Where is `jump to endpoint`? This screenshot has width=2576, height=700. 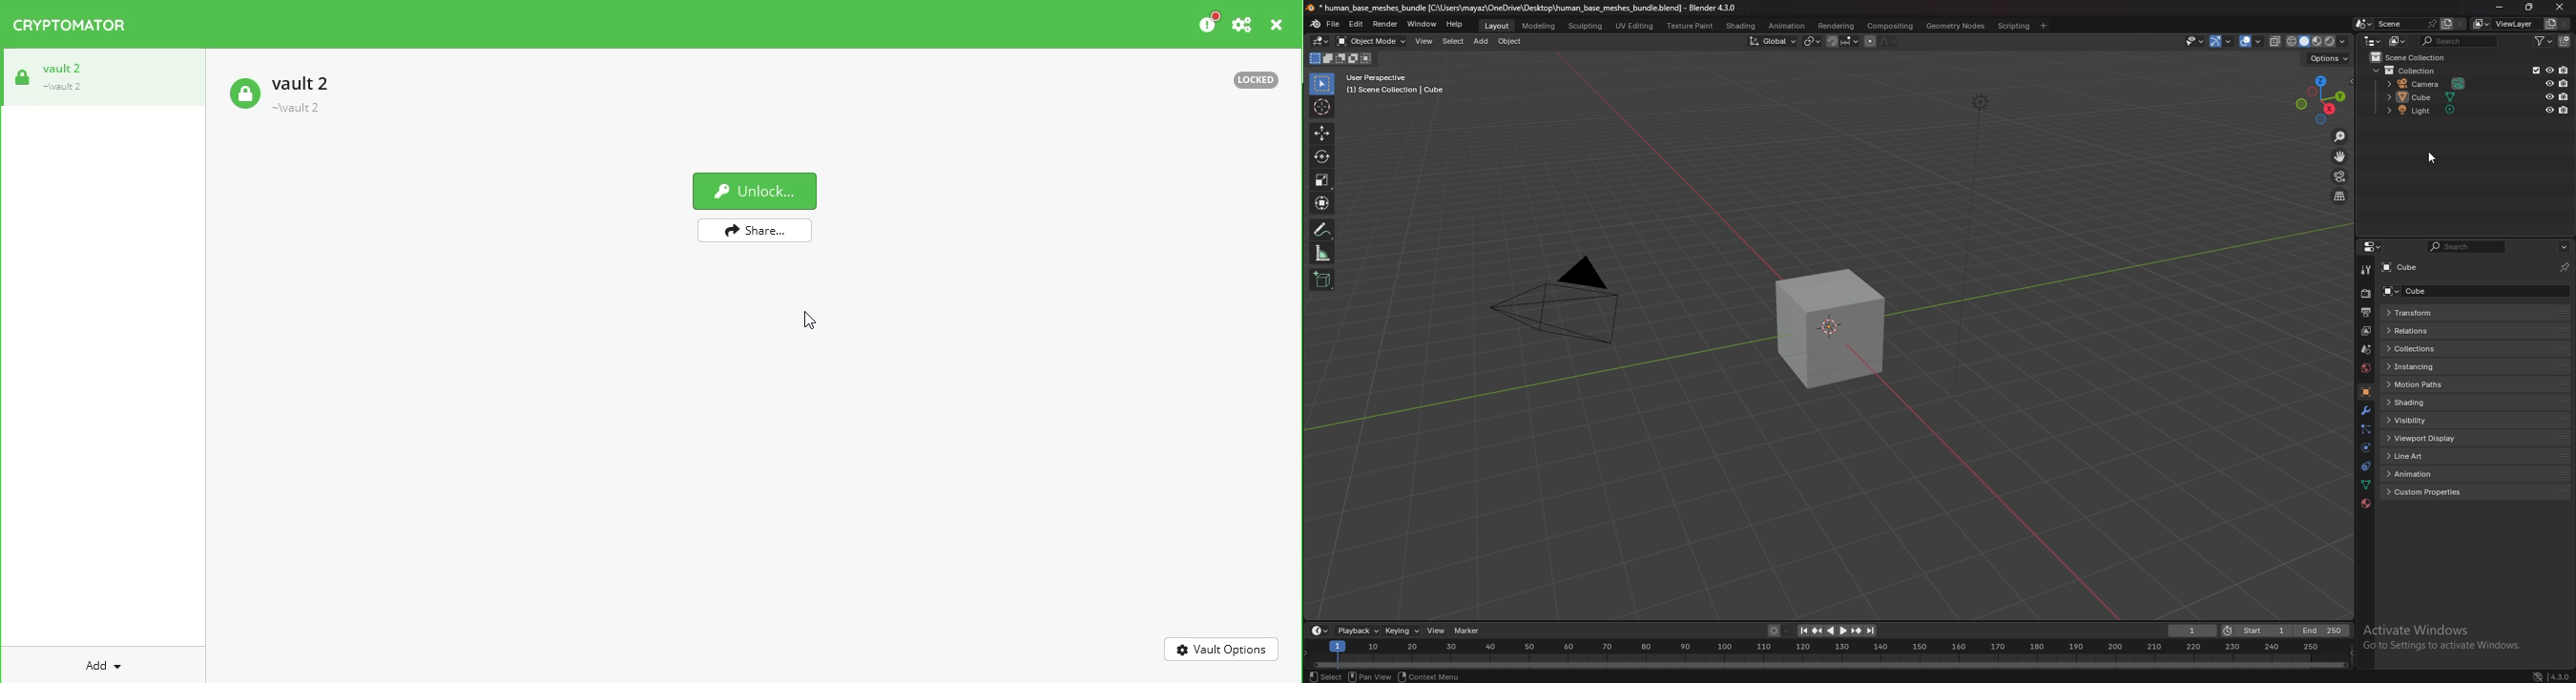
jump to endpoint is located at coordinates (1803, 631).